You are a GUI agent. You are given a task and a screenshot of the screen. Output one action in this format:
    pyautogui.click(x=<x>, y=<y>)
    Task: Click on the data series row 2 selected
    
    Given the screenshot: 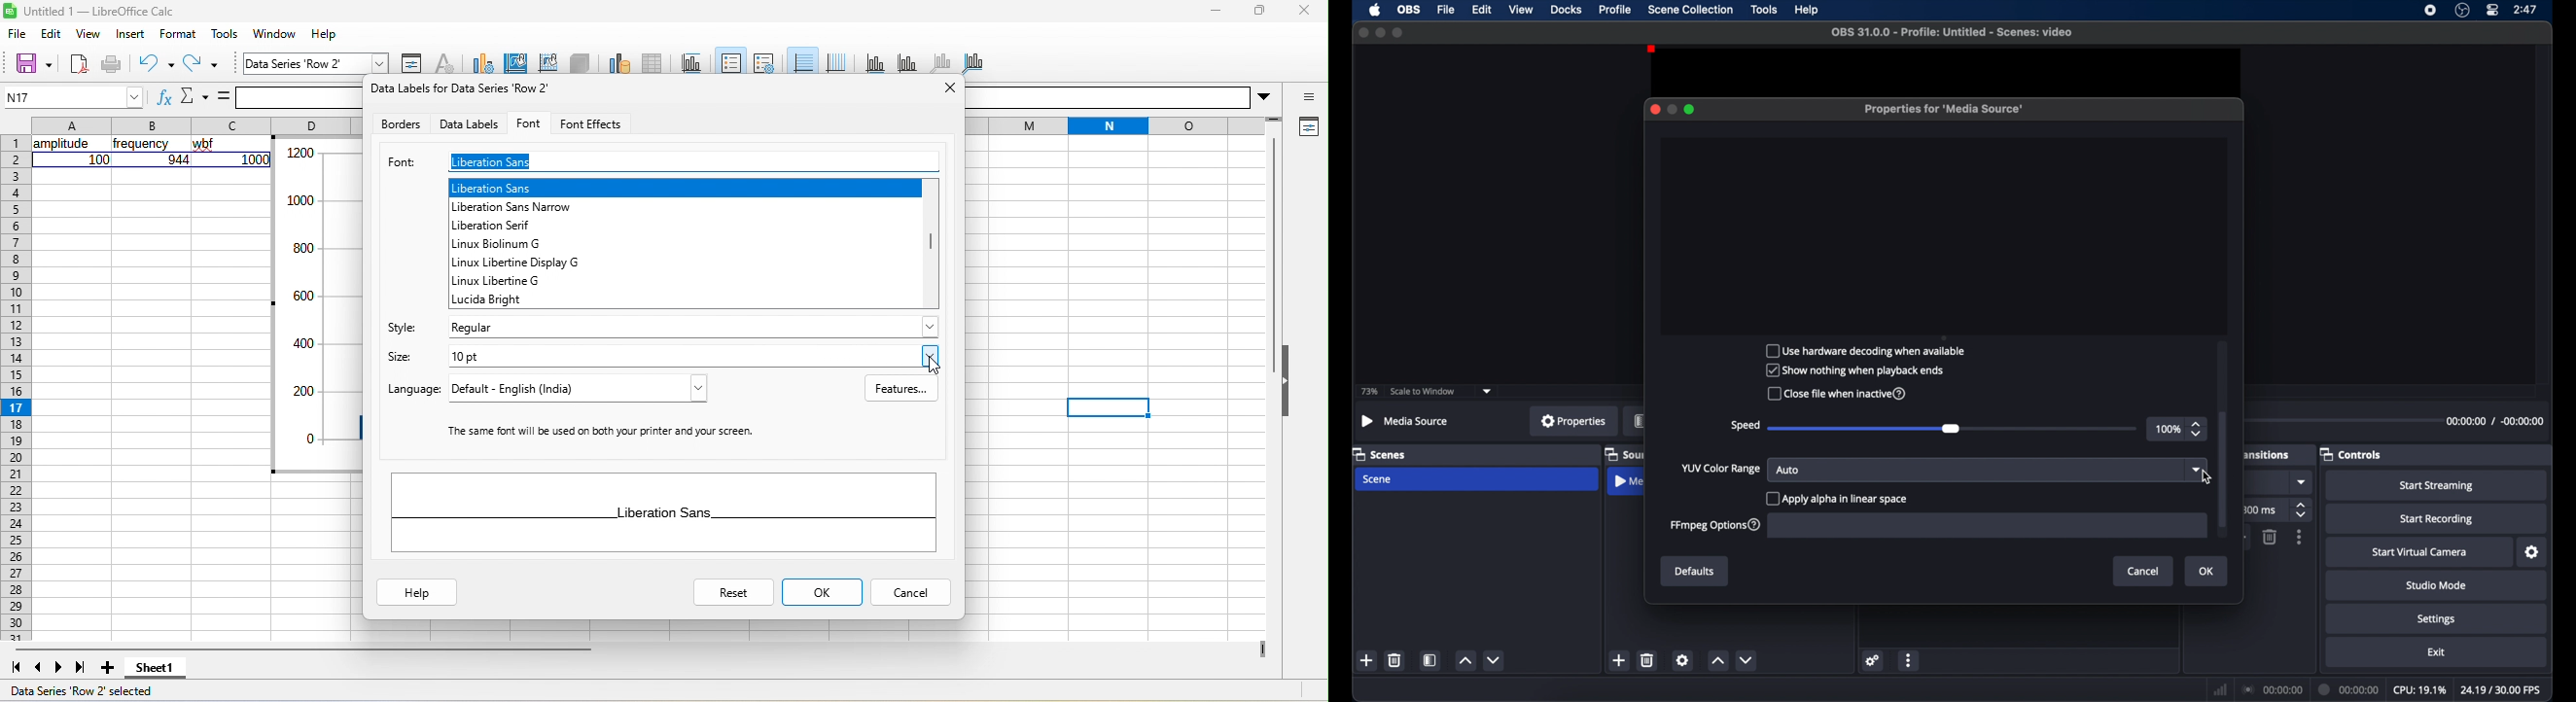 What is the action you would take?
    pyautogui.click(x=90, y=690)
    